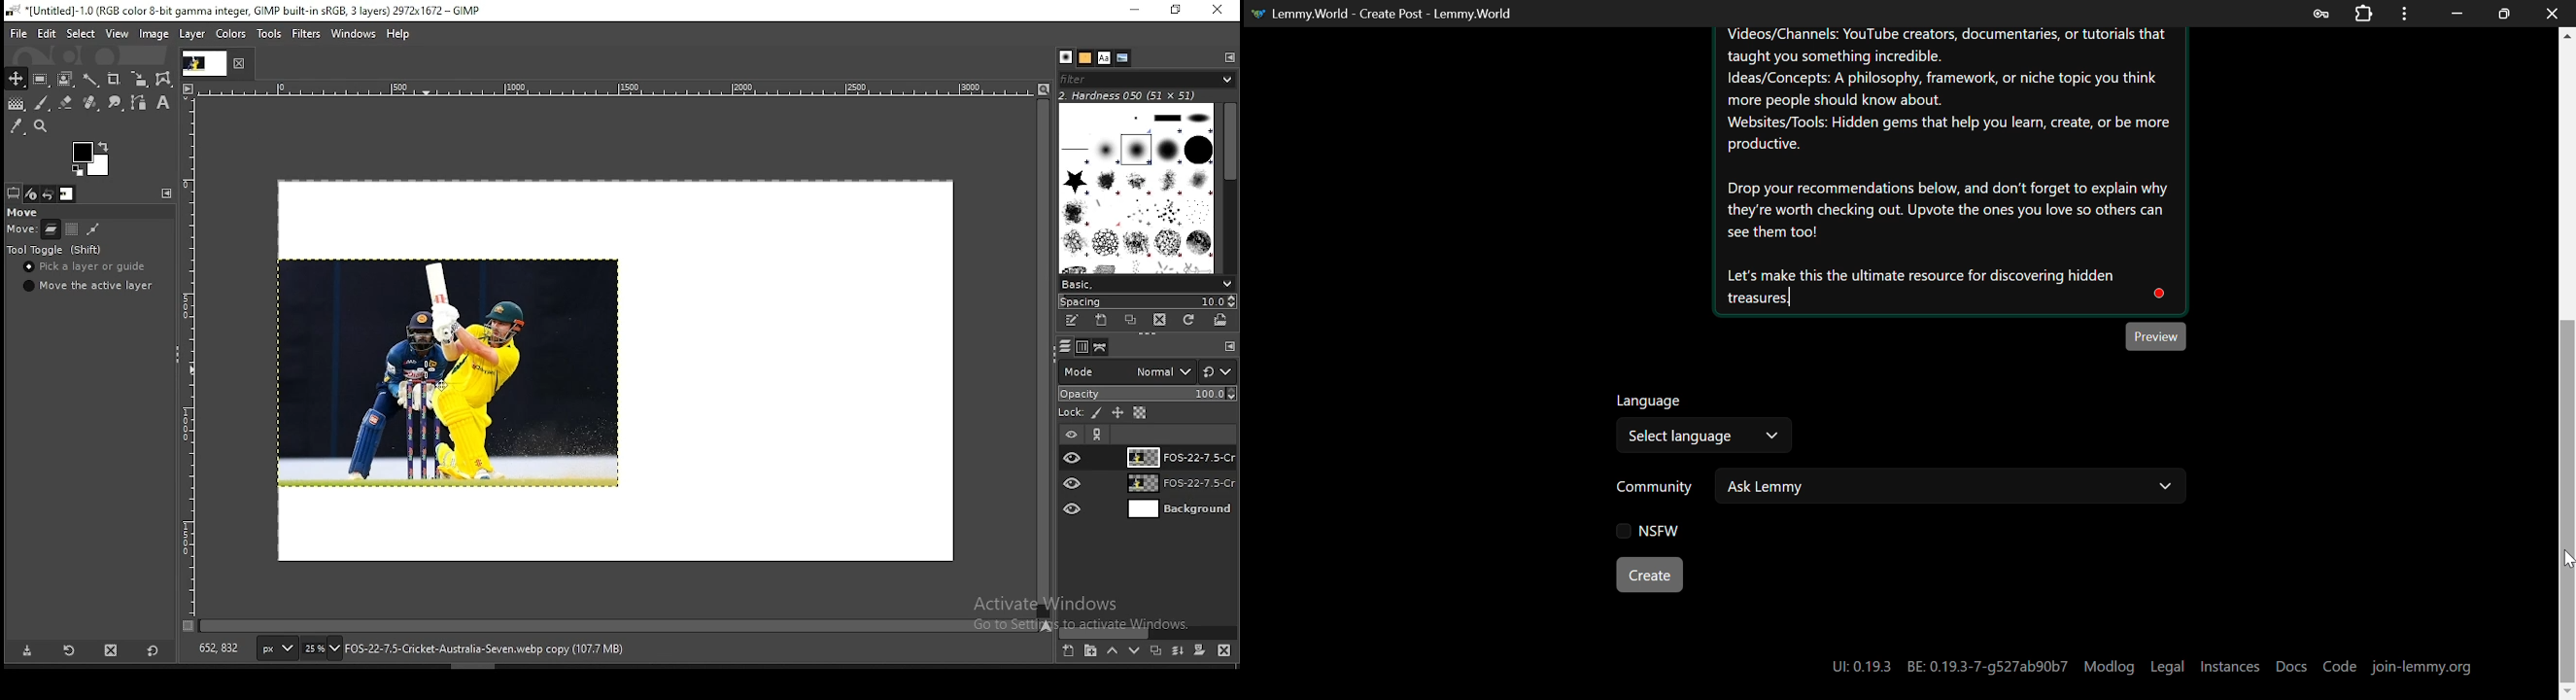 This screenshot has height=700, width=2576. What do you see at coordinates (190, 356) in the screenshot?
I see `scale` at bounding box center [190, 356].